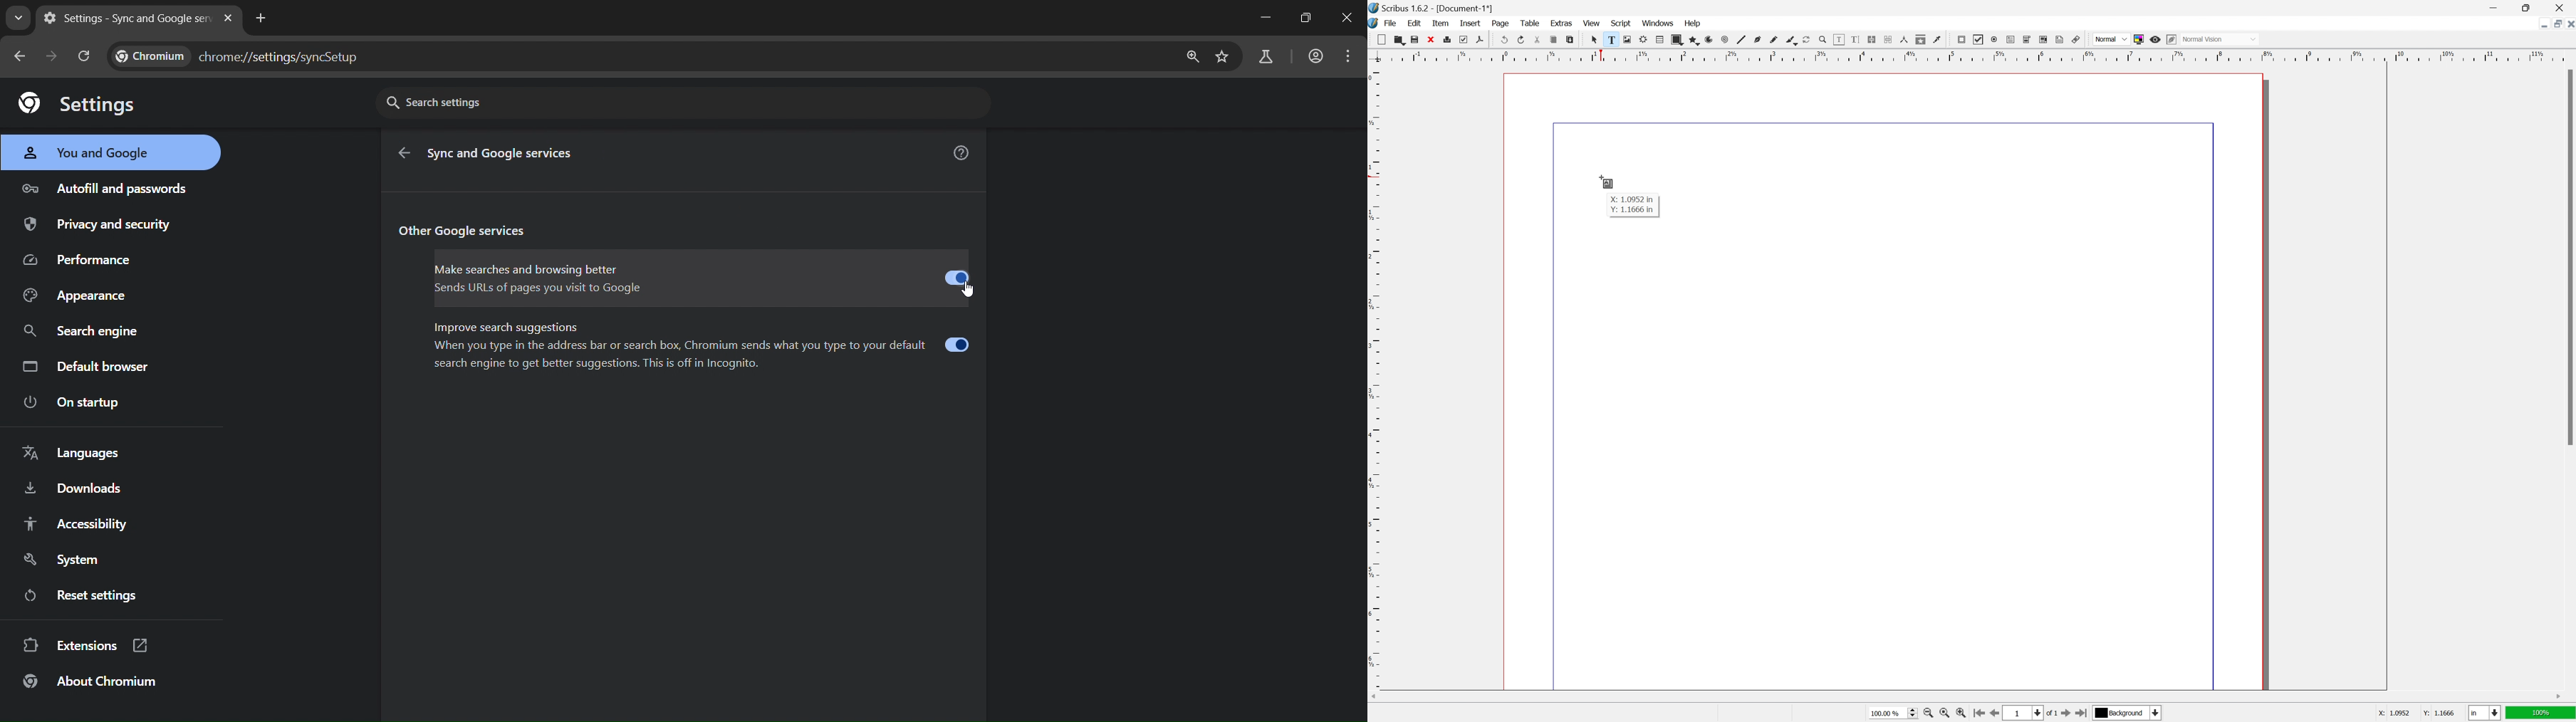 This screenshot has width=2576, height=728. What do you see at coordinates (1563, 23) in the screenshot?
I see `extras` at bounding box center [1563, 23].